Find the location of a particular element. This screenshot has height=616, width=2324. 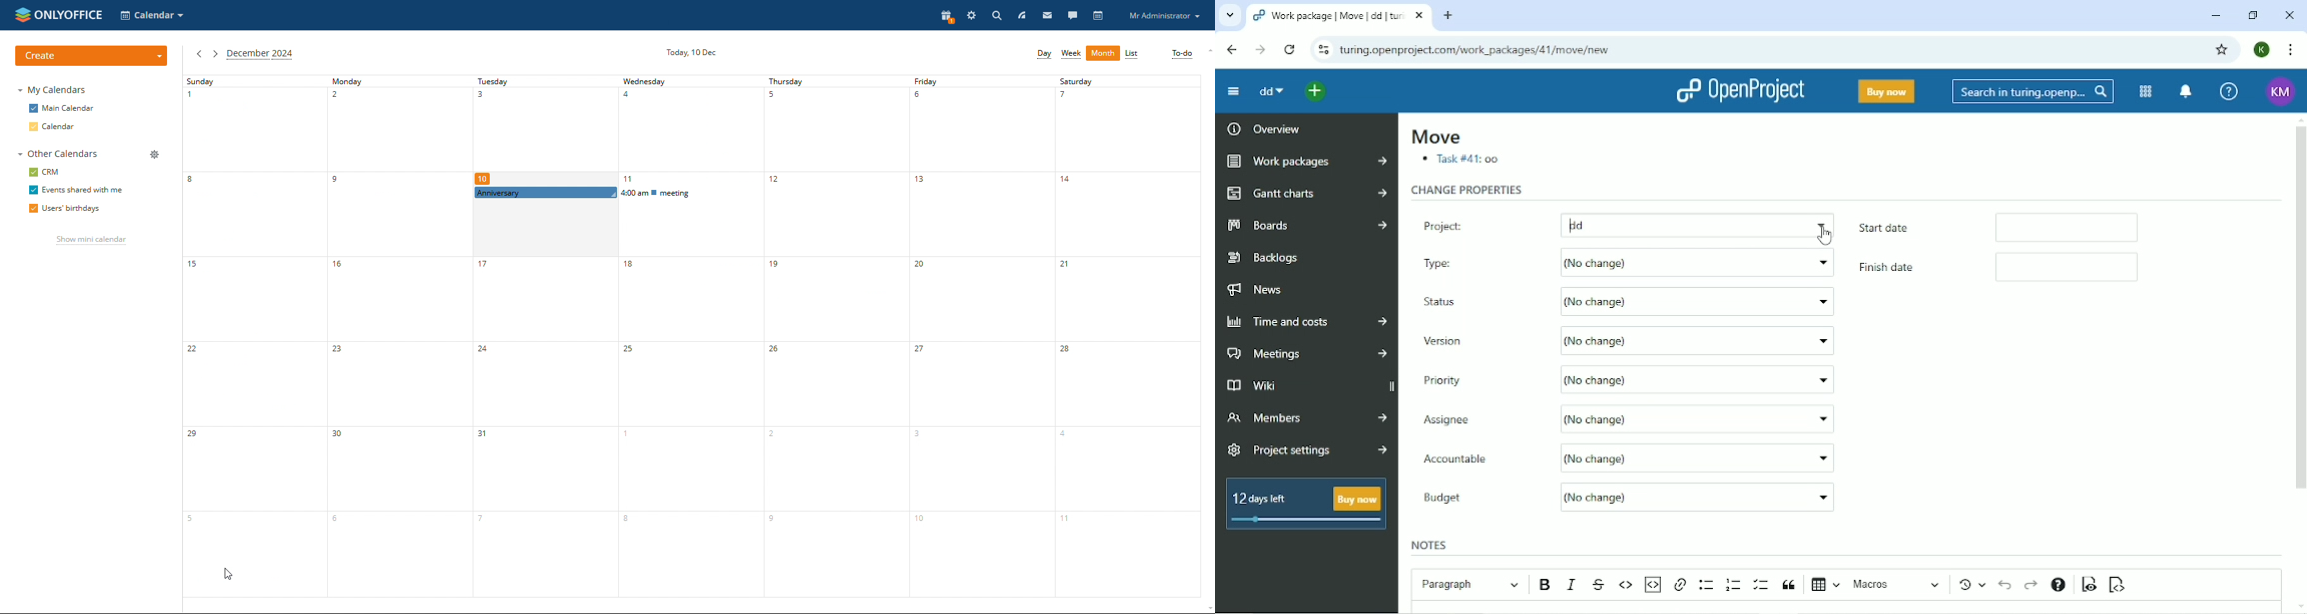

Bulleted list is located at coordinates (1707, 585).